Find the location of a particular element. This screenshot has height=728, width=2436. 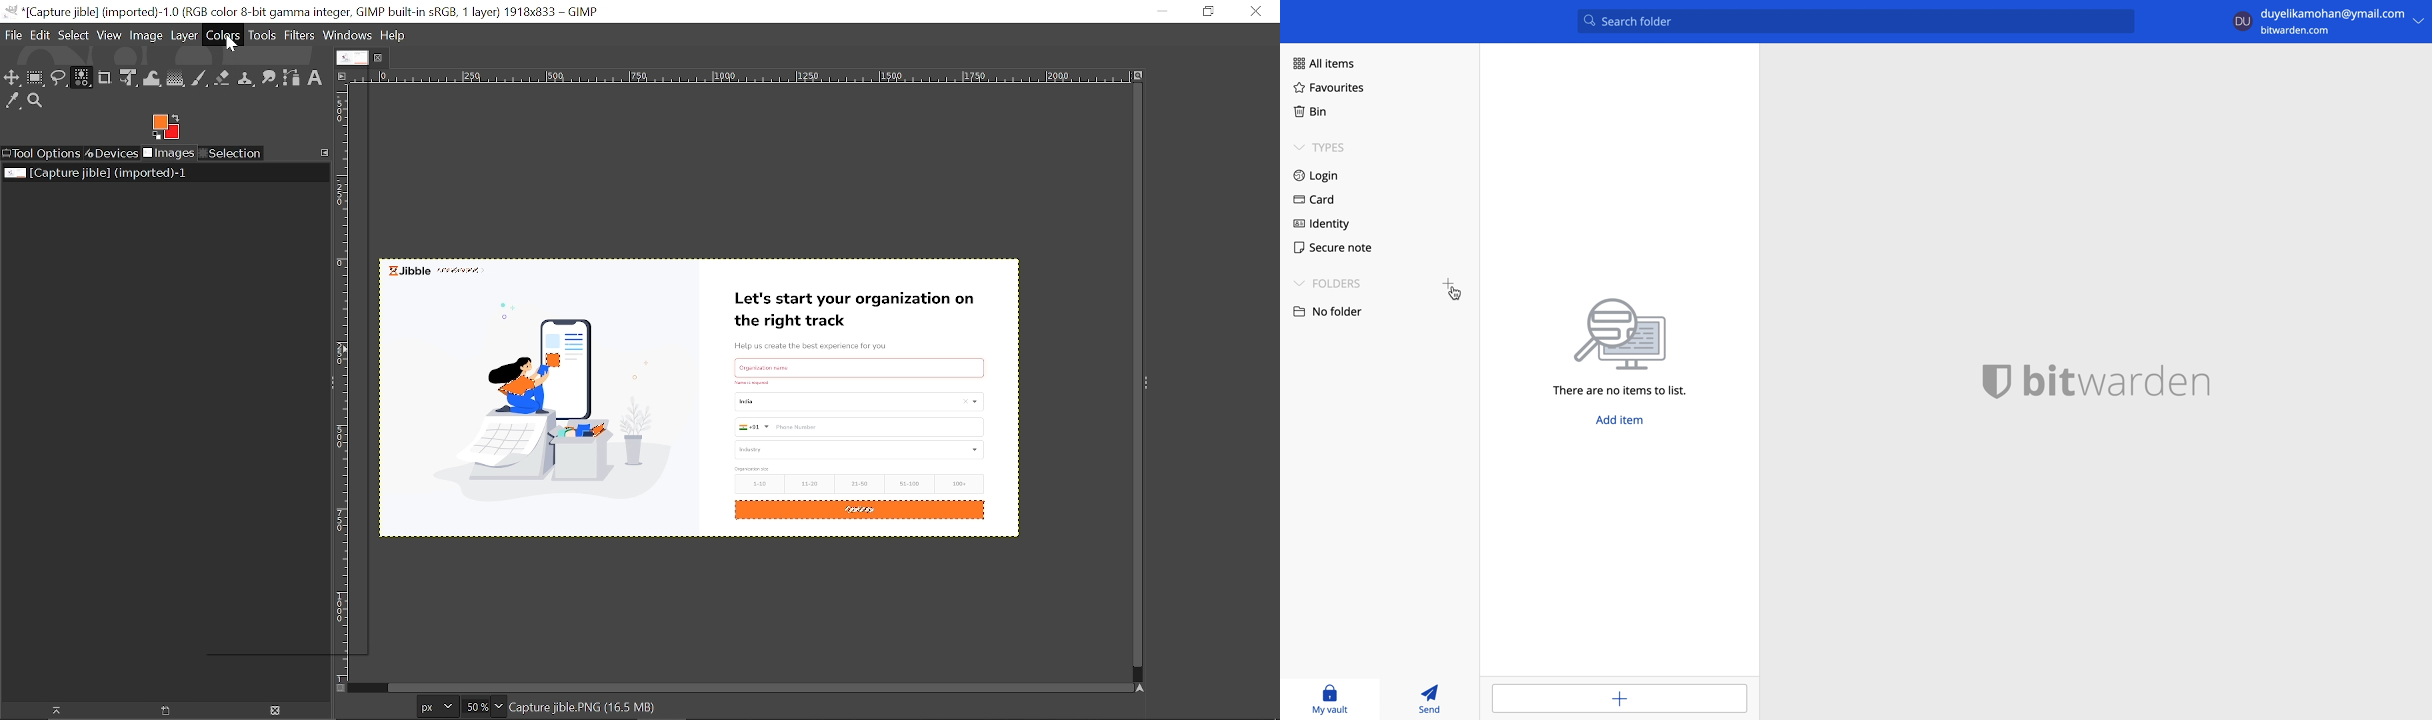

Clone tool is located at coordinates (245, 78).